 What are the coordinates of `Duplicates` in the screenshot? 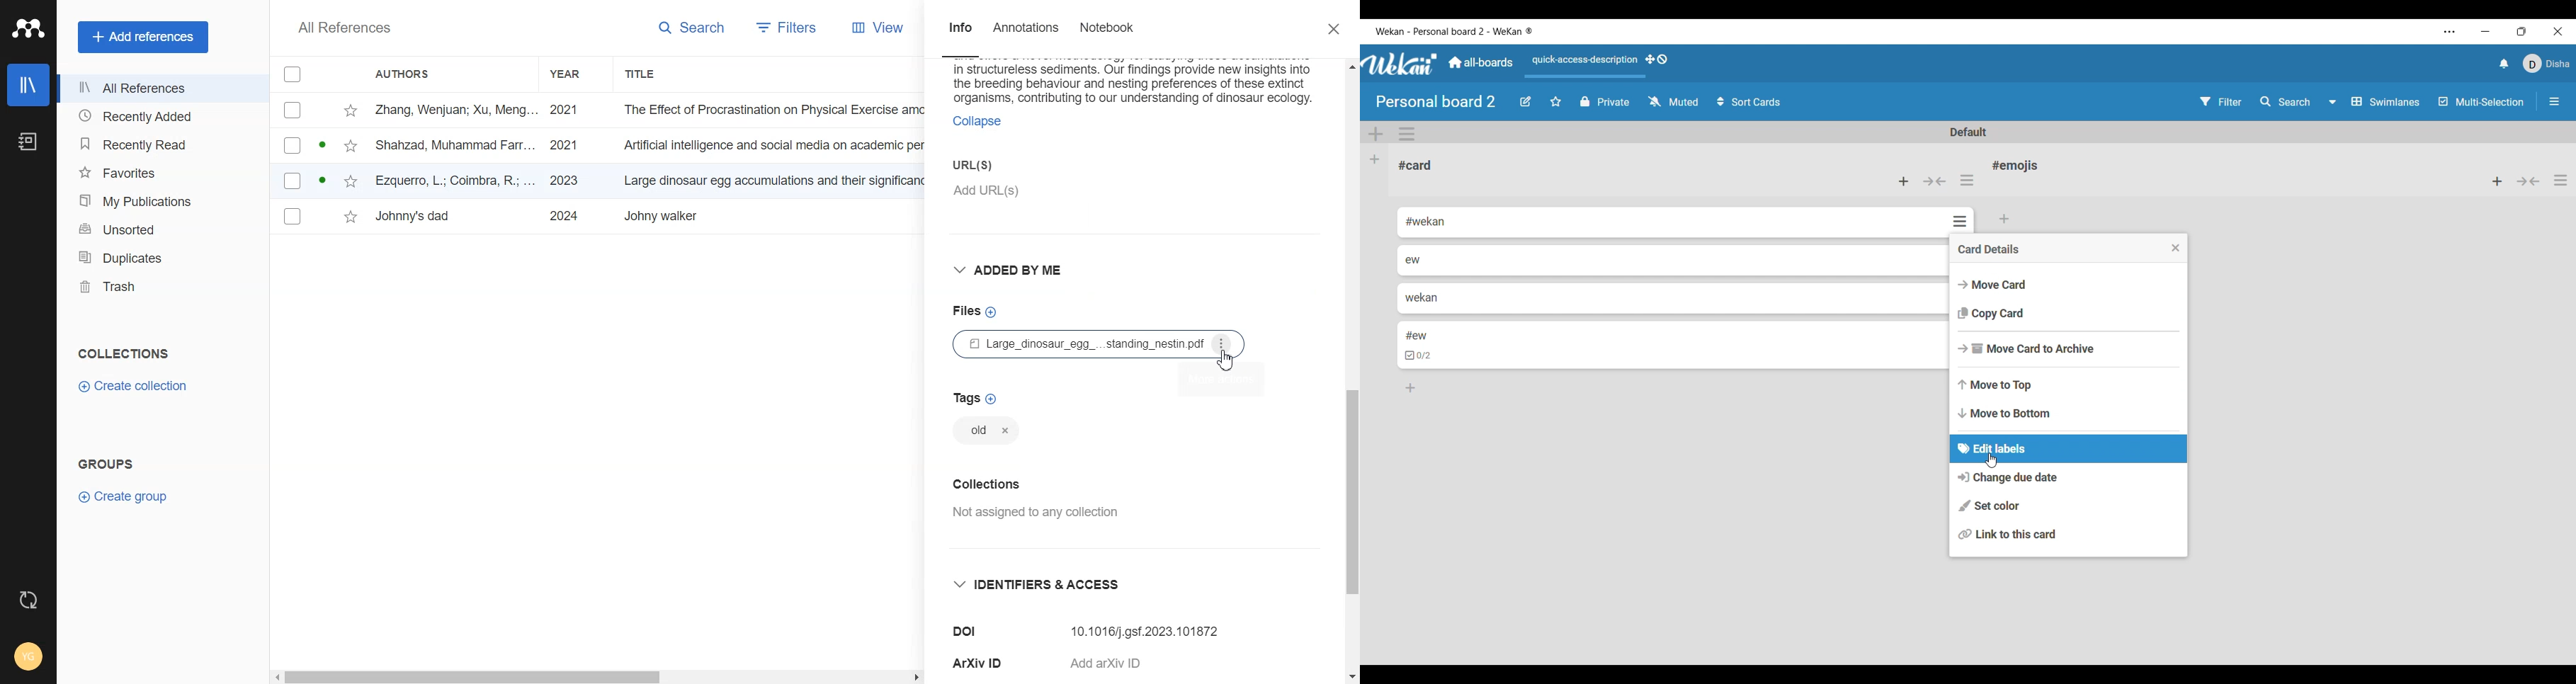 It's located at (156, 256).